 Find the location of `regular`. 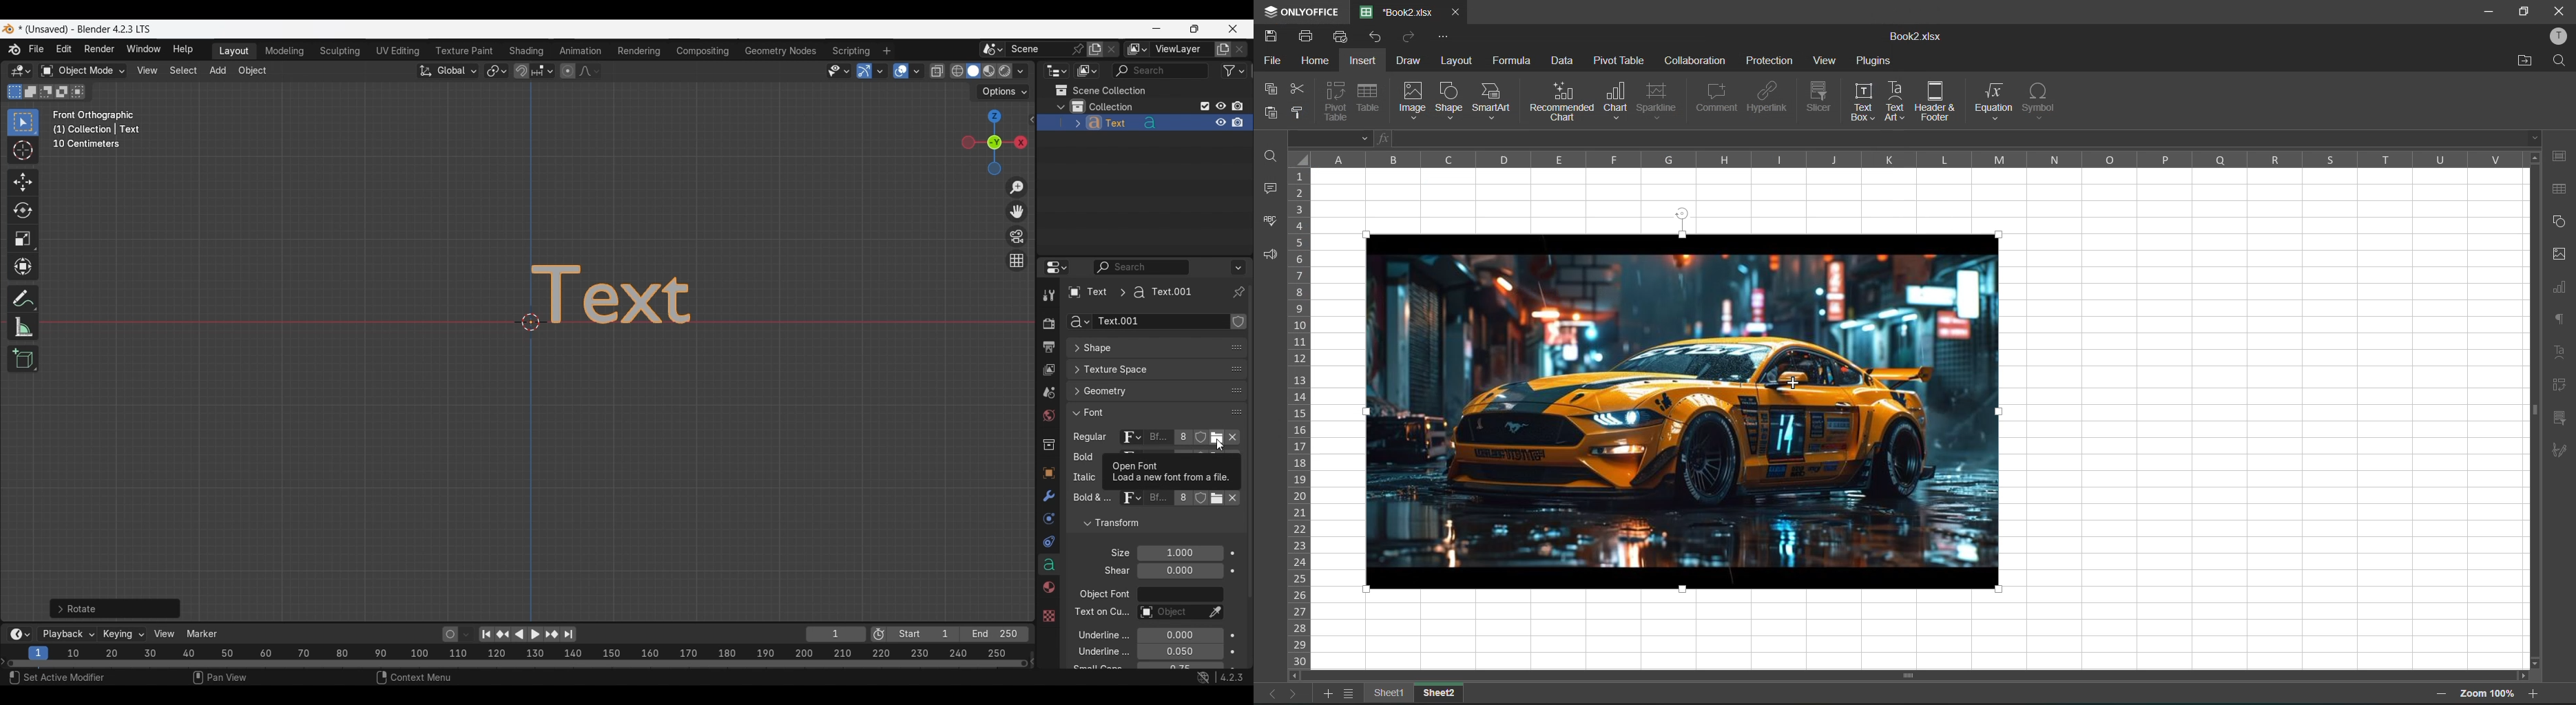

regular is located at coordinates (1093, 438).